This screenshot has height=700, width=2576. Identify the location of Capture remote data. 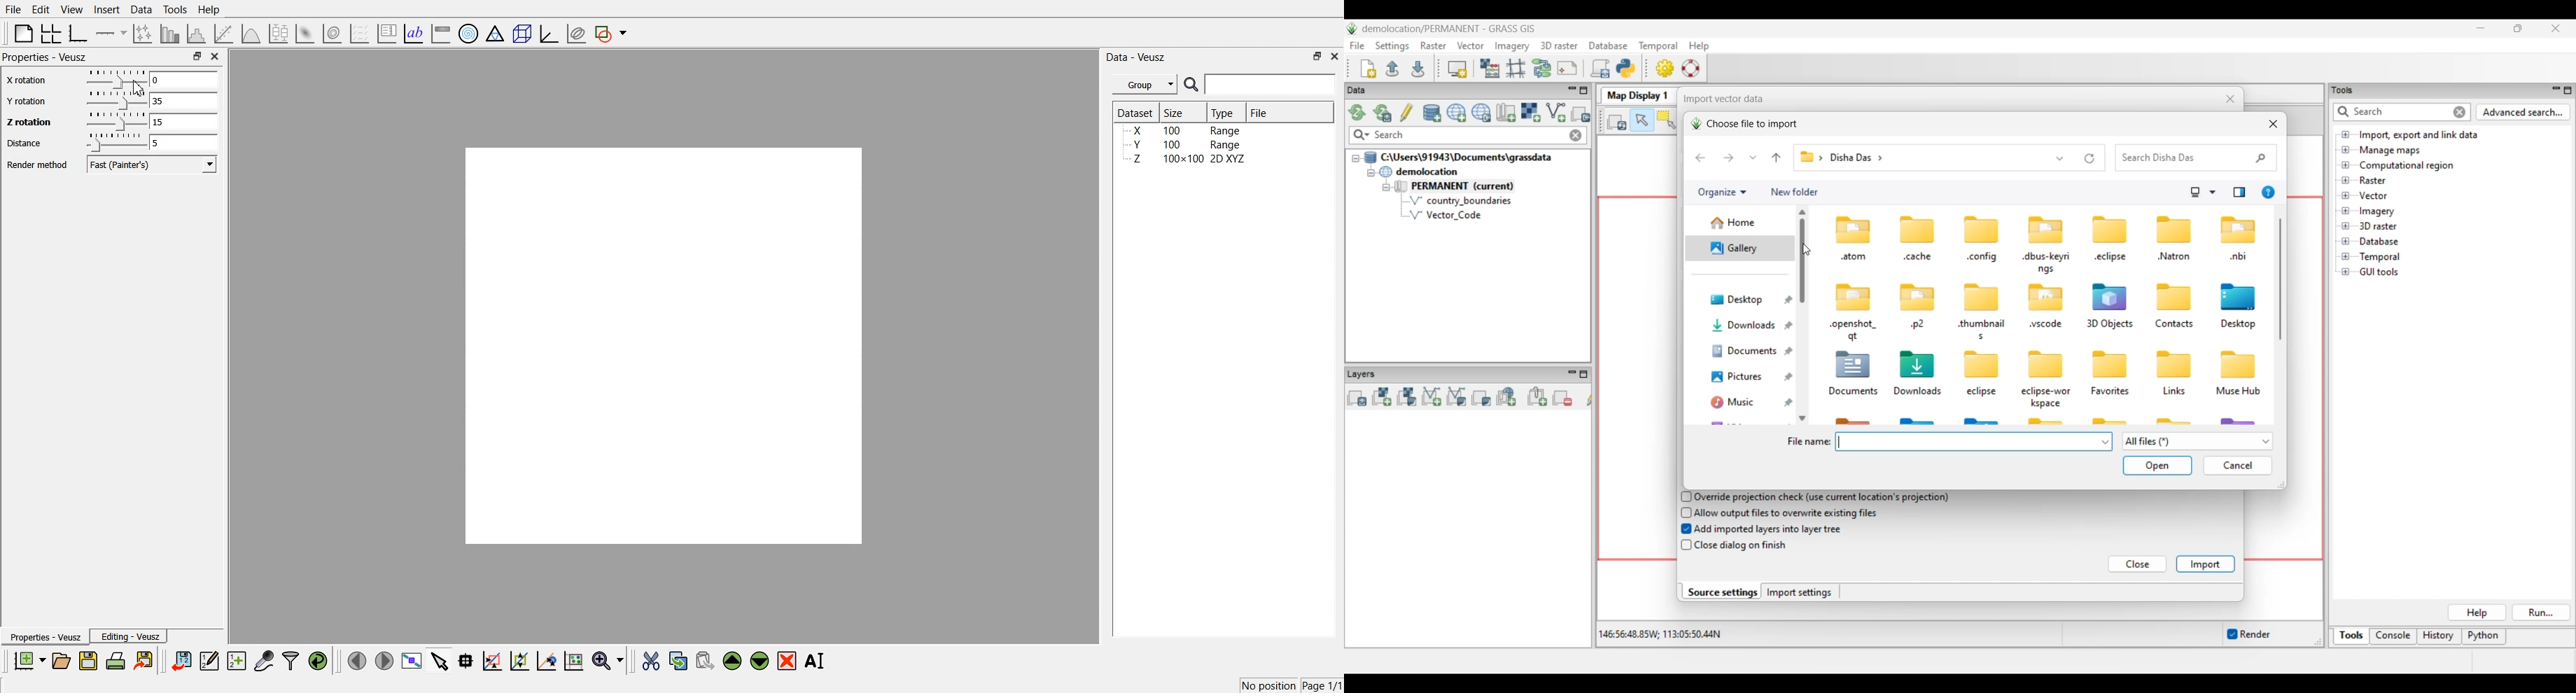
(264, 660).